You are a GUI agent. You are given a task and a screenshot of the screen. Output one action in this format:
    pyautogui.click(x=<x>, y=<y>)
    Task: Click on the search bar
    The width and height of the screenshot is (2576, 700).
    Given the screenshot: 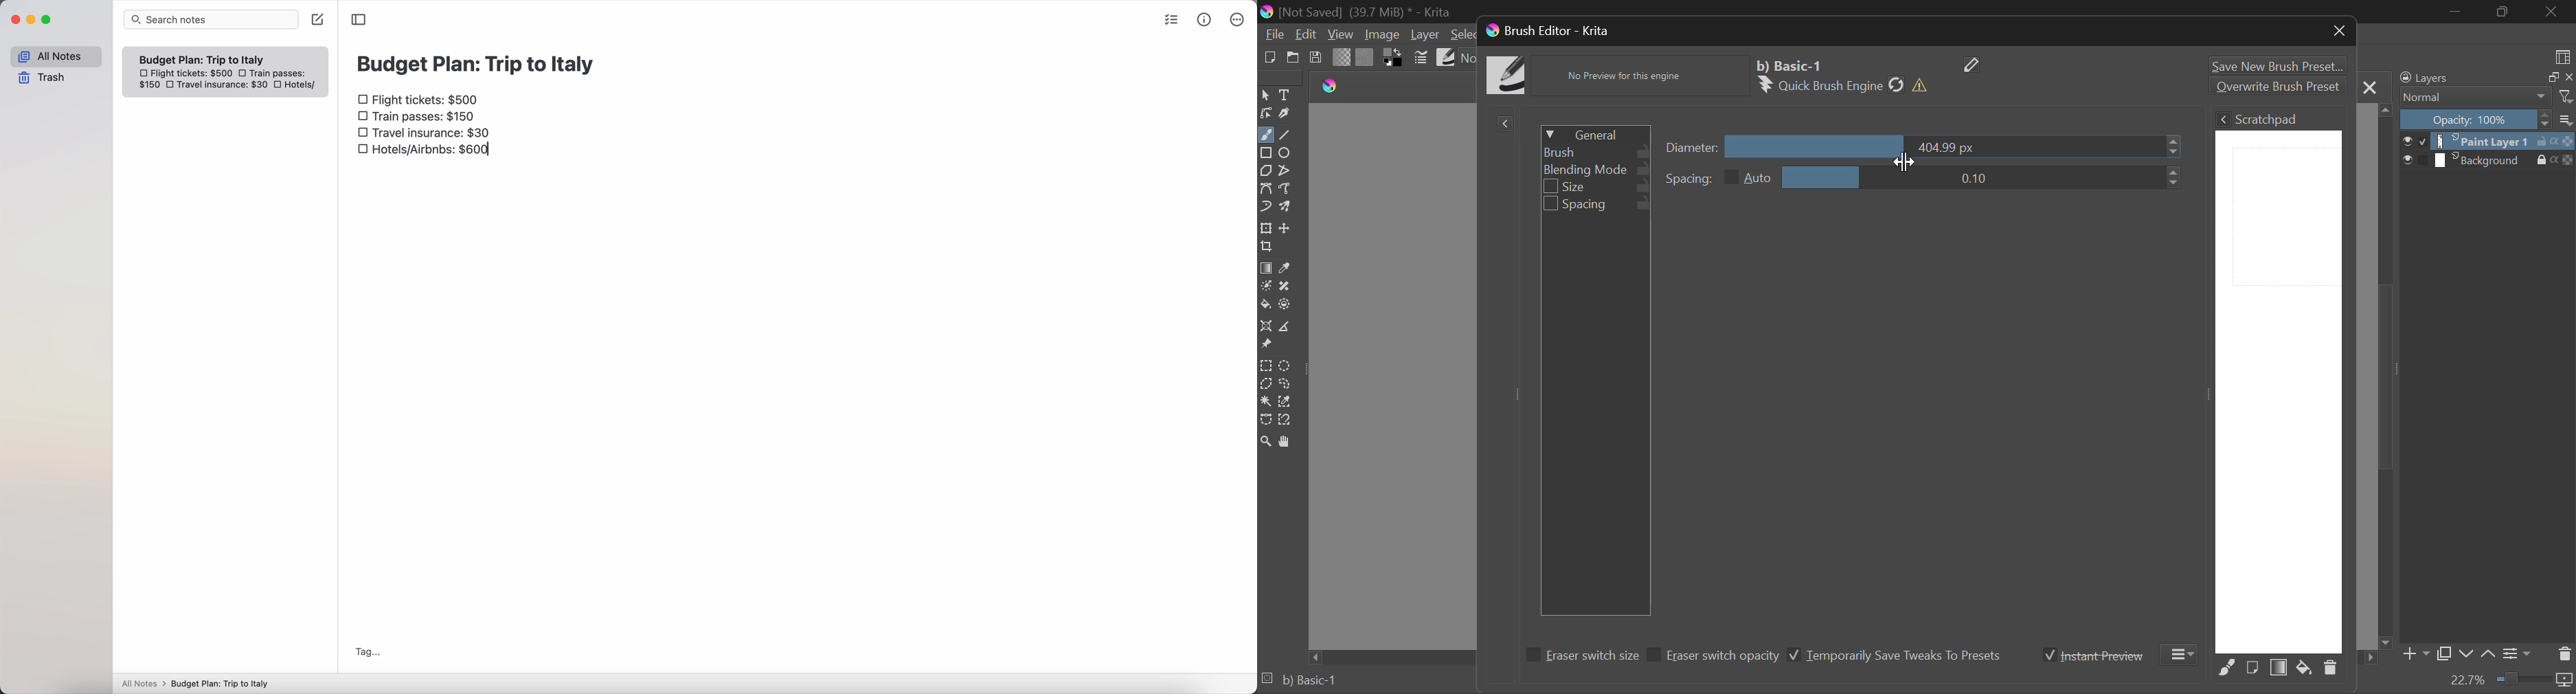 What is the action you would take?
    pyautogui.click(x=211, y=19)
    